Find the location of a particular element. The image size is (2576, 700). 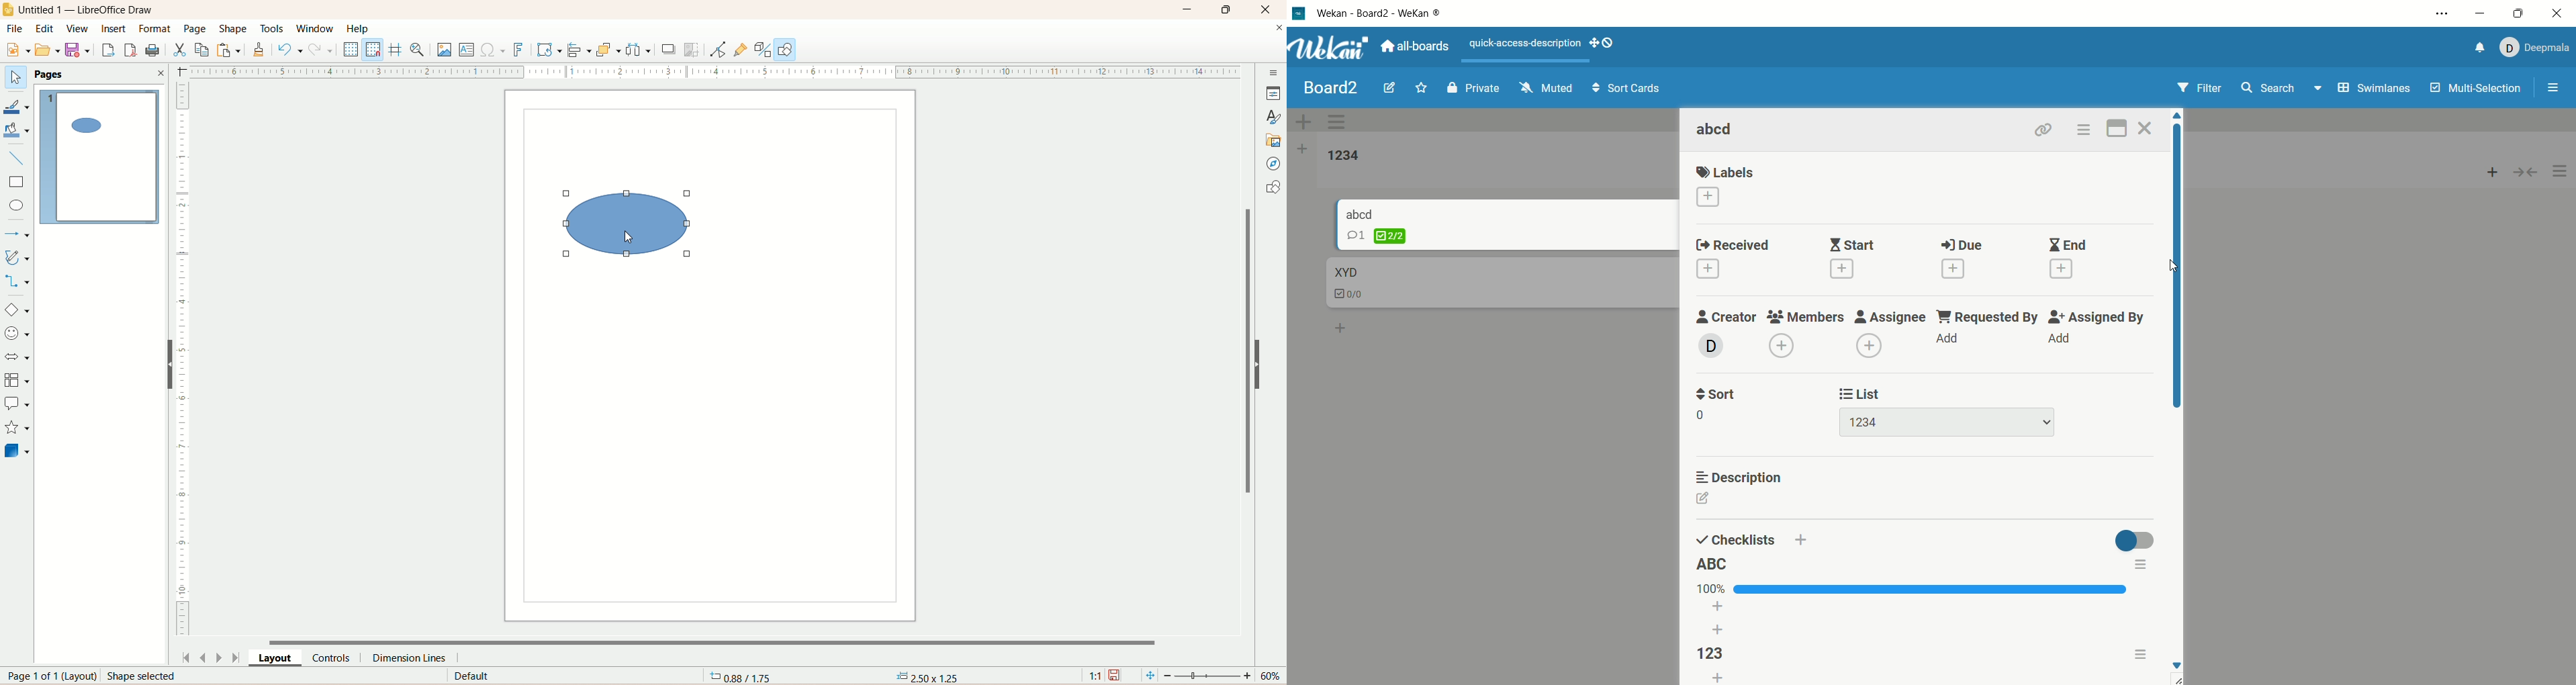

down is located at coordinates (2180, 664).